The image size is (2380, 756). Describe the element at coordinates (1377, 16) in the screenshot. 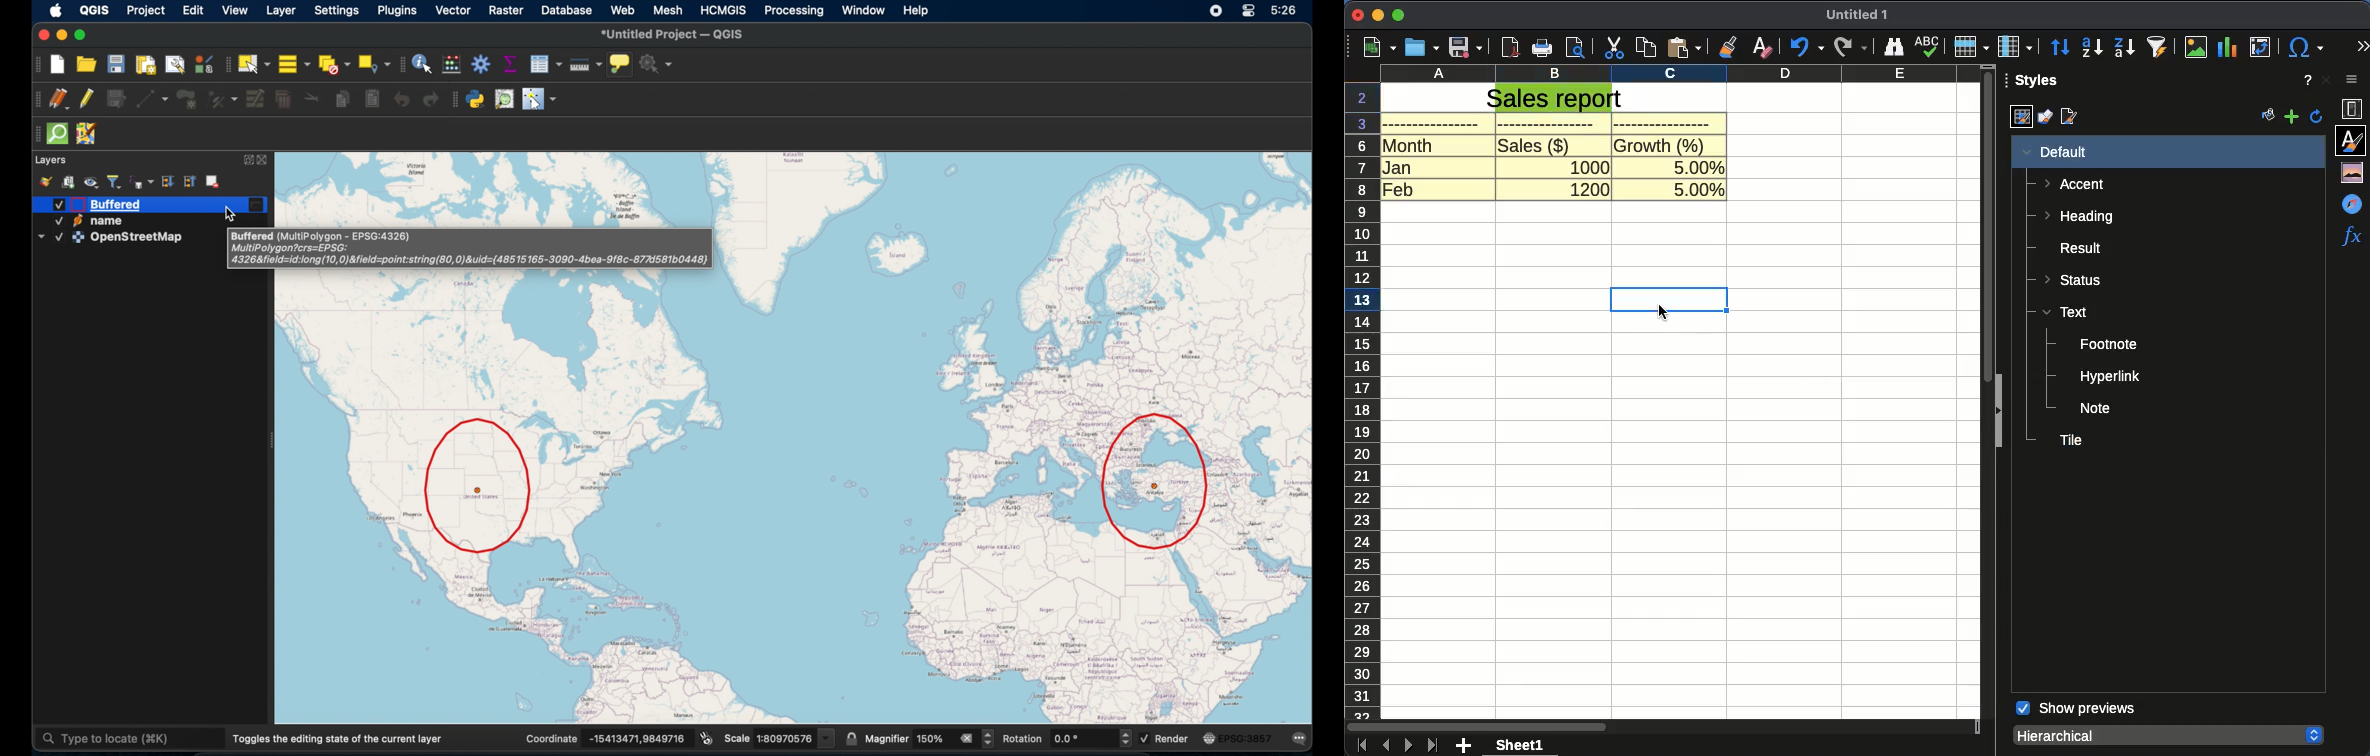

I see `minimize` at that location.